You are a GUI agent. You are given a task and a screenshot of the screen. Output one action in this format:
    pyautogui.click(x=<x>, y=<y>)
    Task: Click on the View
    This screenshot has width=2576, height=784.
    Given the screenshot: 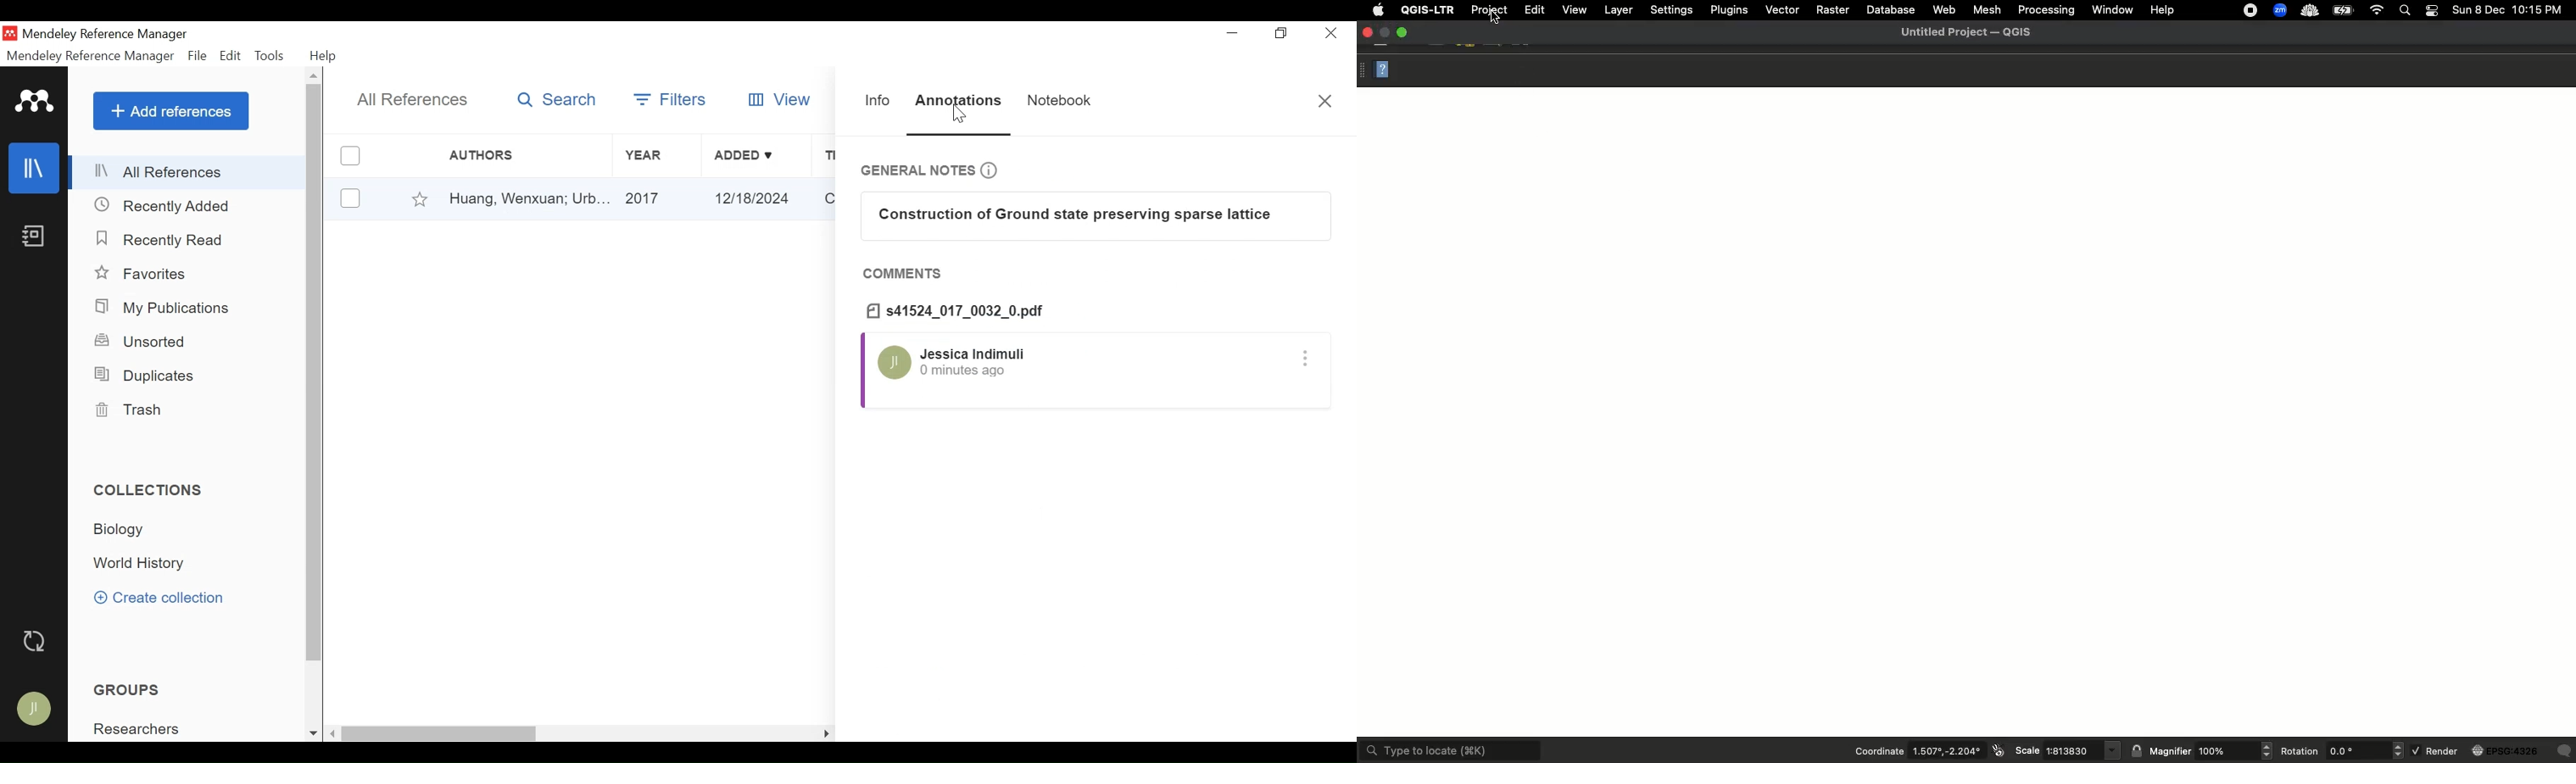 What is the action you would take?
    pyautogui.click(x=777, y=99)
    